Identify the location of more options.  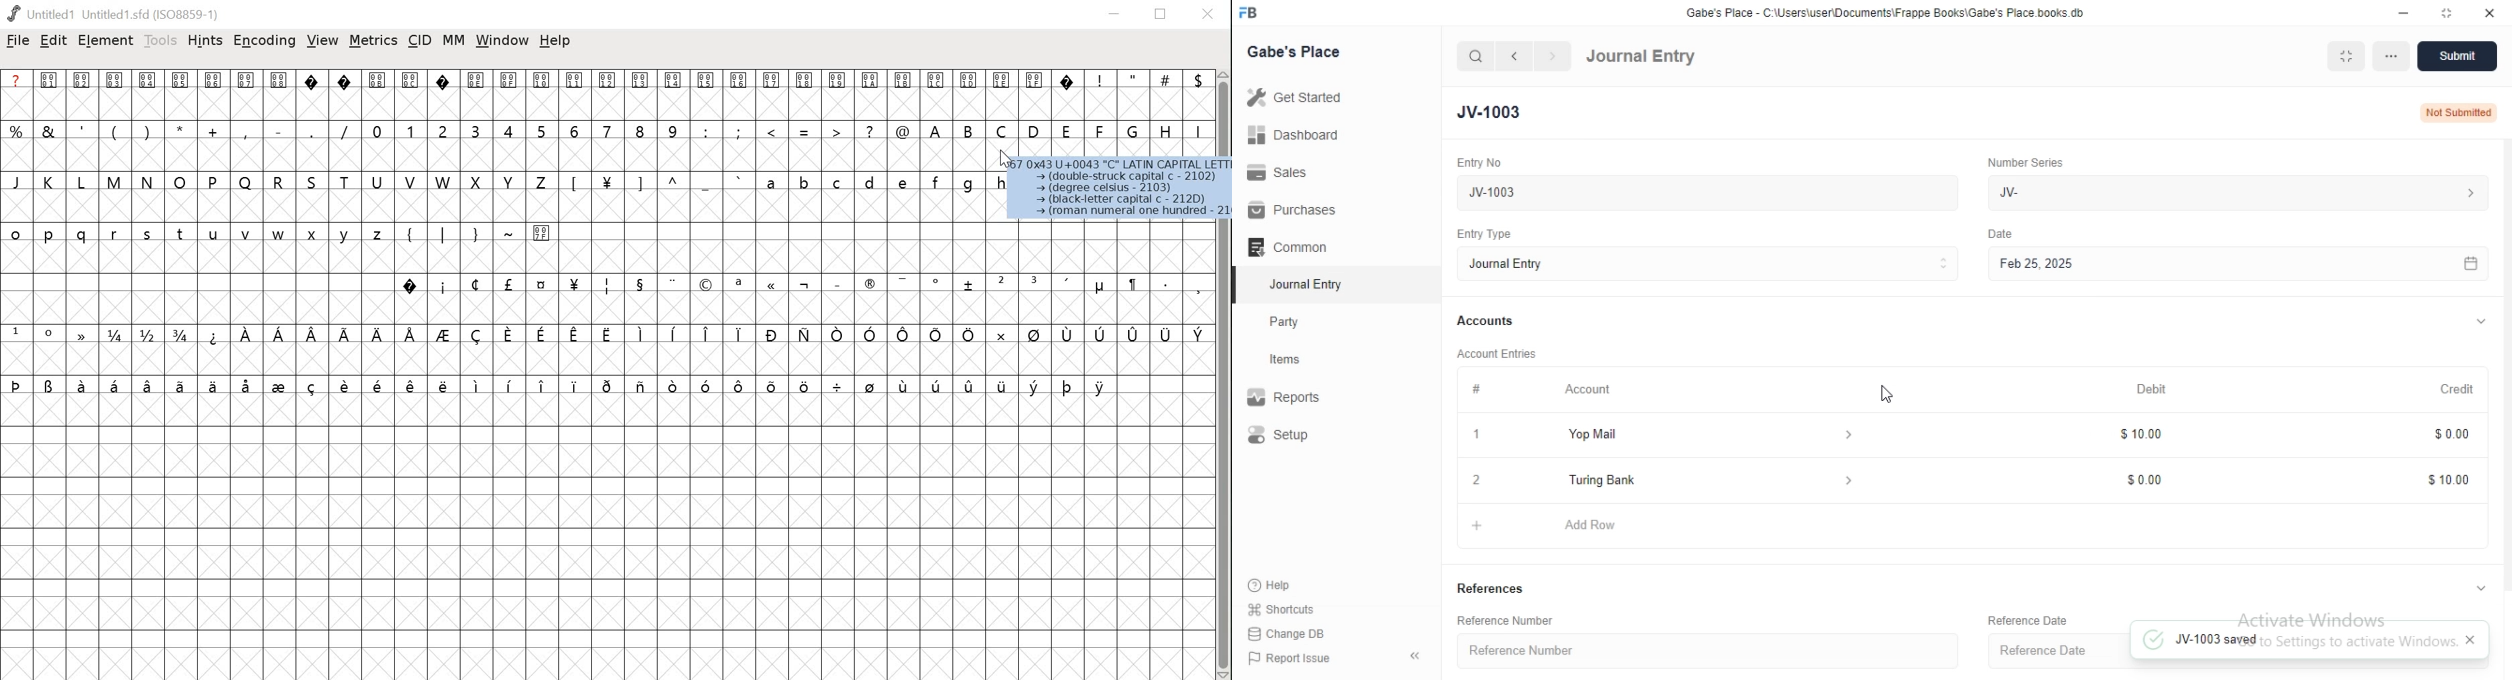
(2390, 57).